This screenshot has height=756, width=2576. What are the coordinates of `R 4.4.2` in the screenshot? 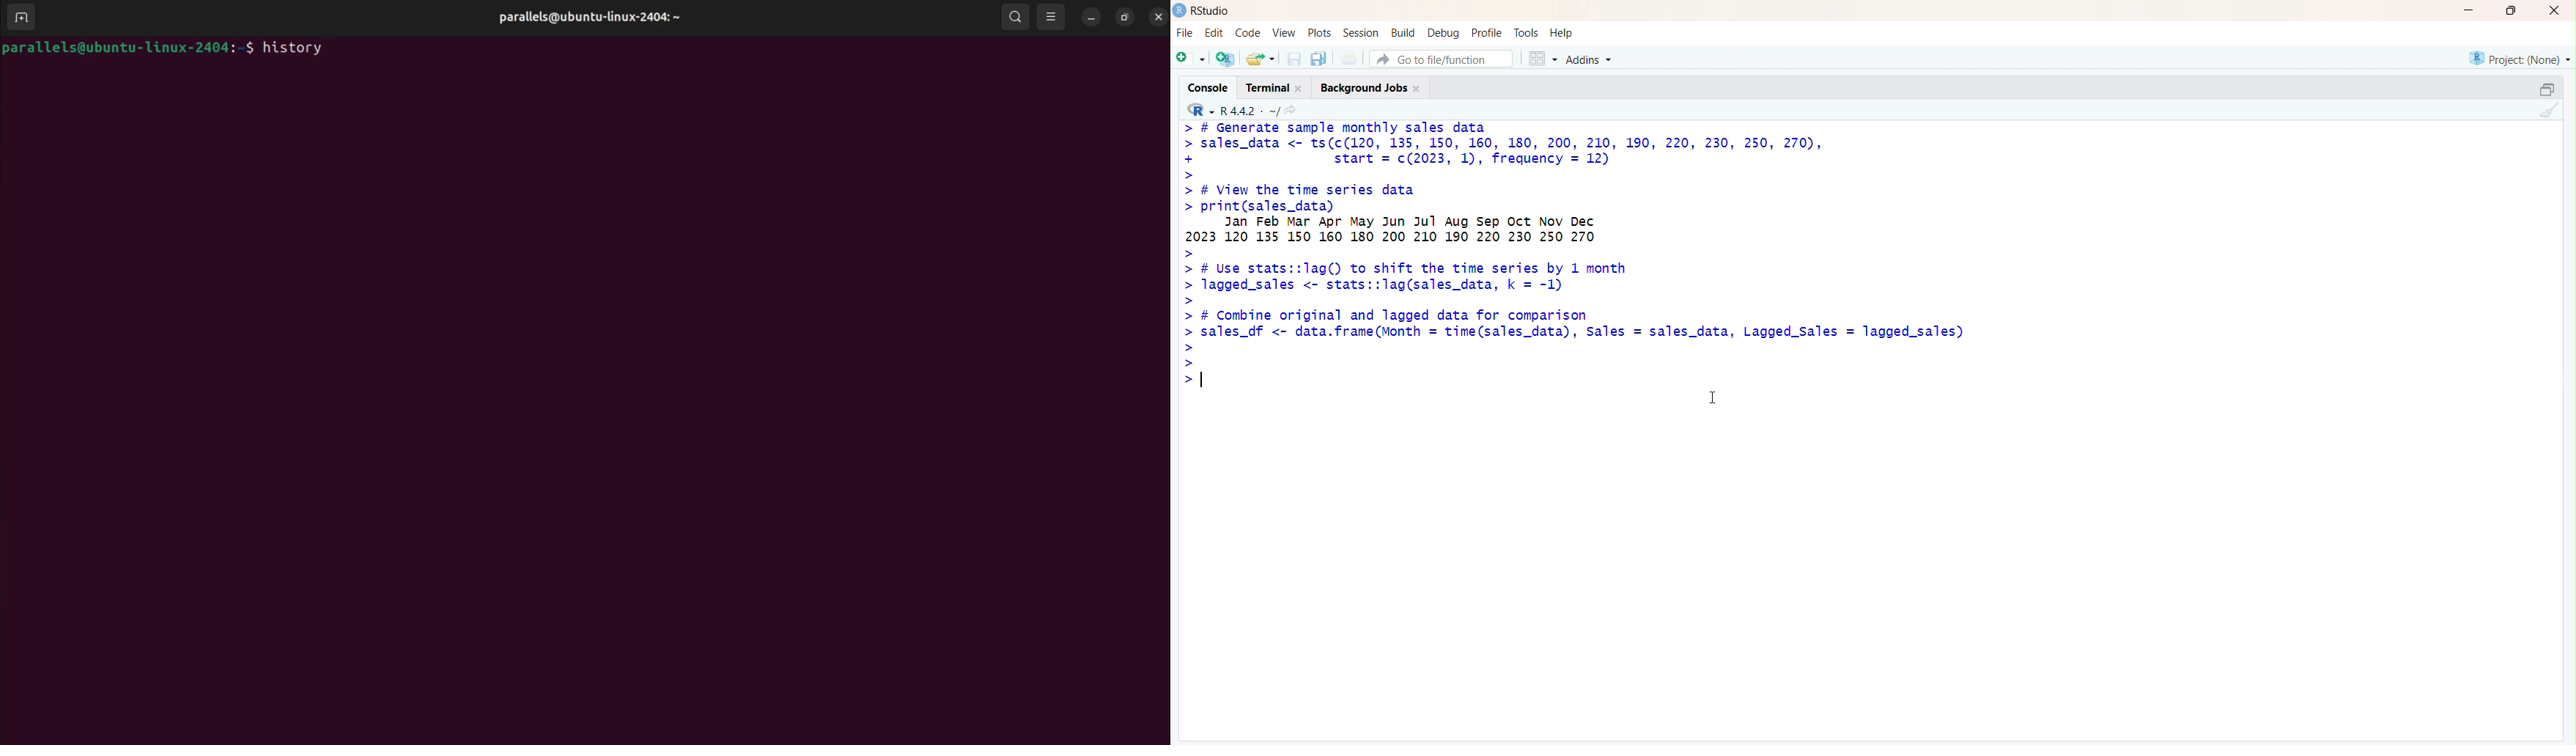 It's located at (1233, 111).